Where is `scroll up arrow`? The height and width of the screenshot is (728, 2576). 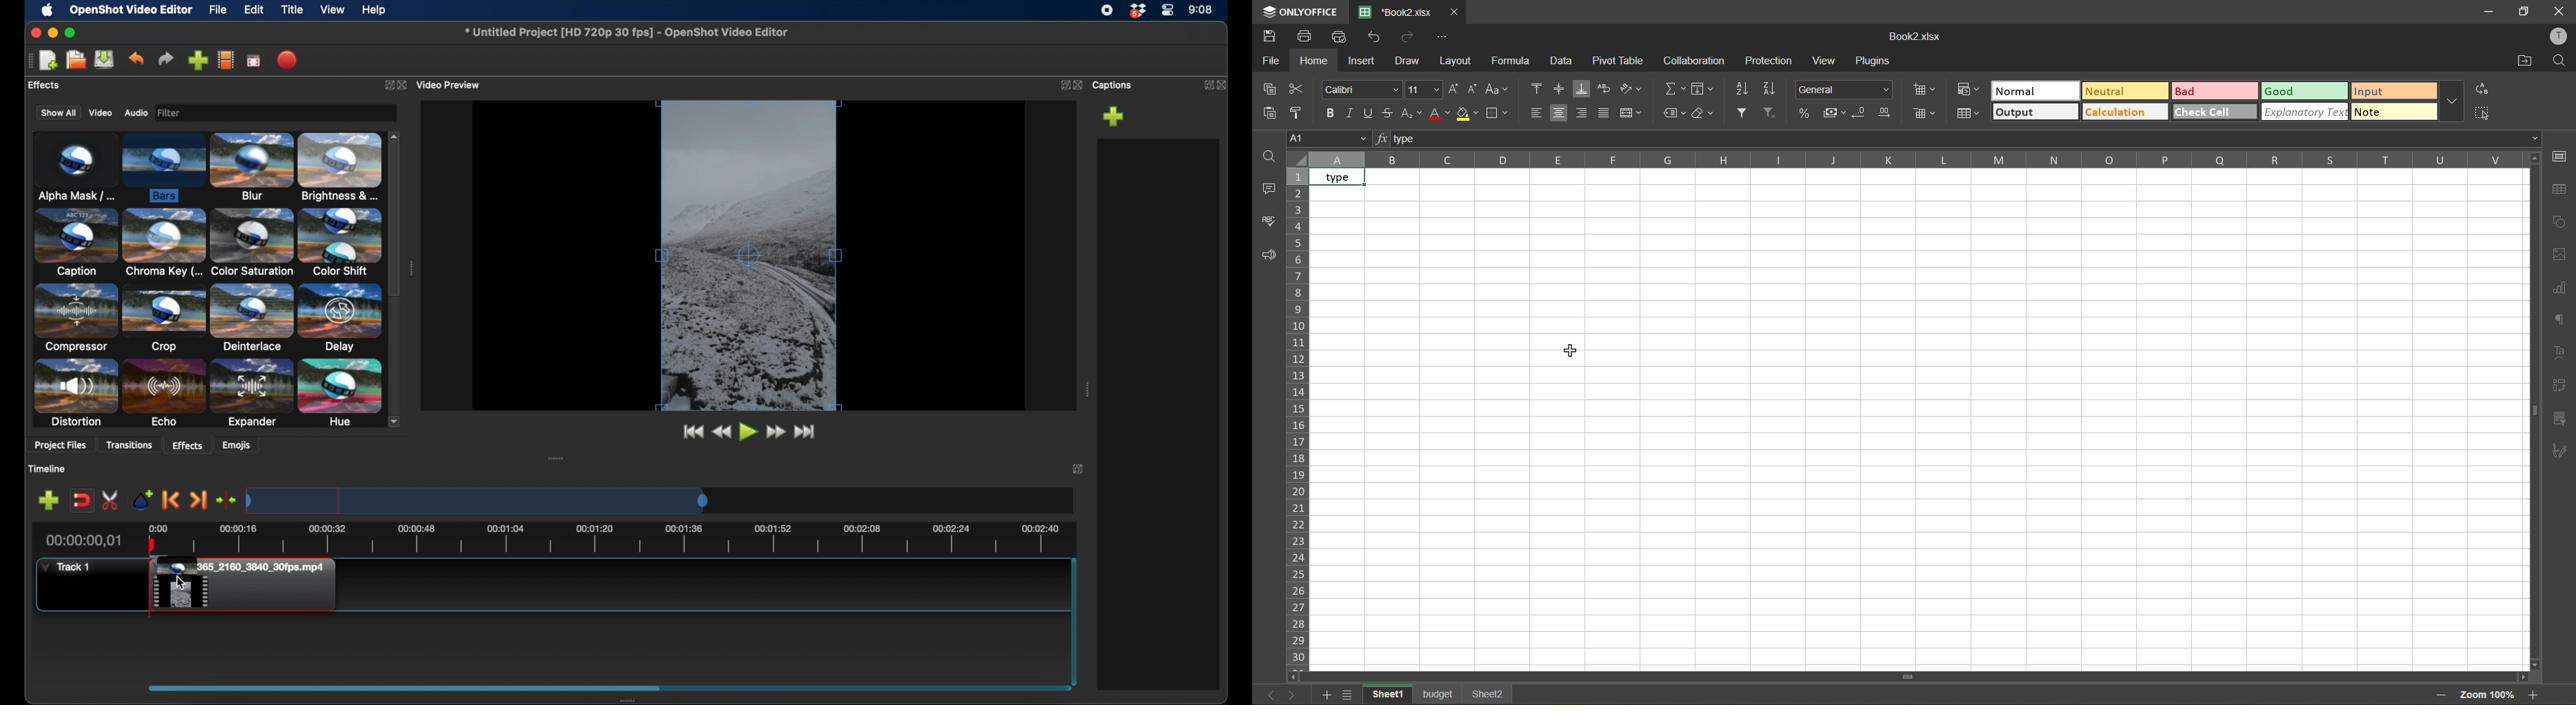 scroll up arrow is located at coordinates (395, 134).